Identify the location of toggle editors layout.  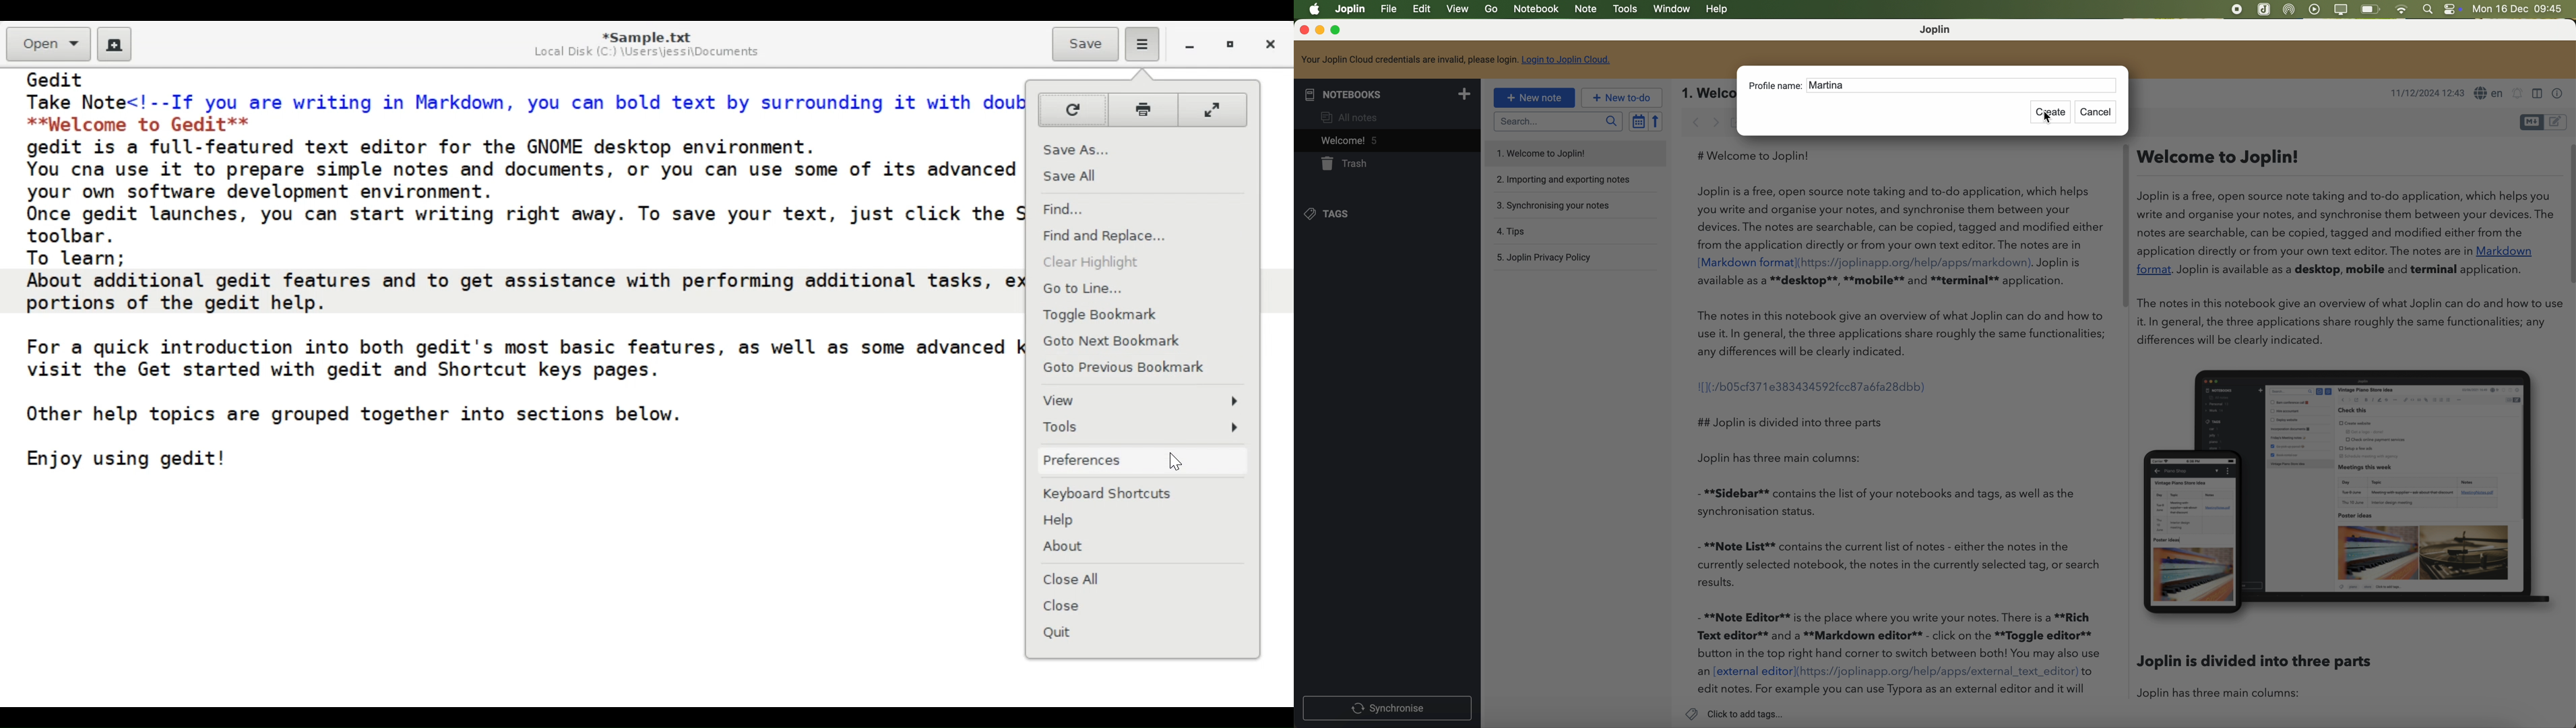
(2537, 94).